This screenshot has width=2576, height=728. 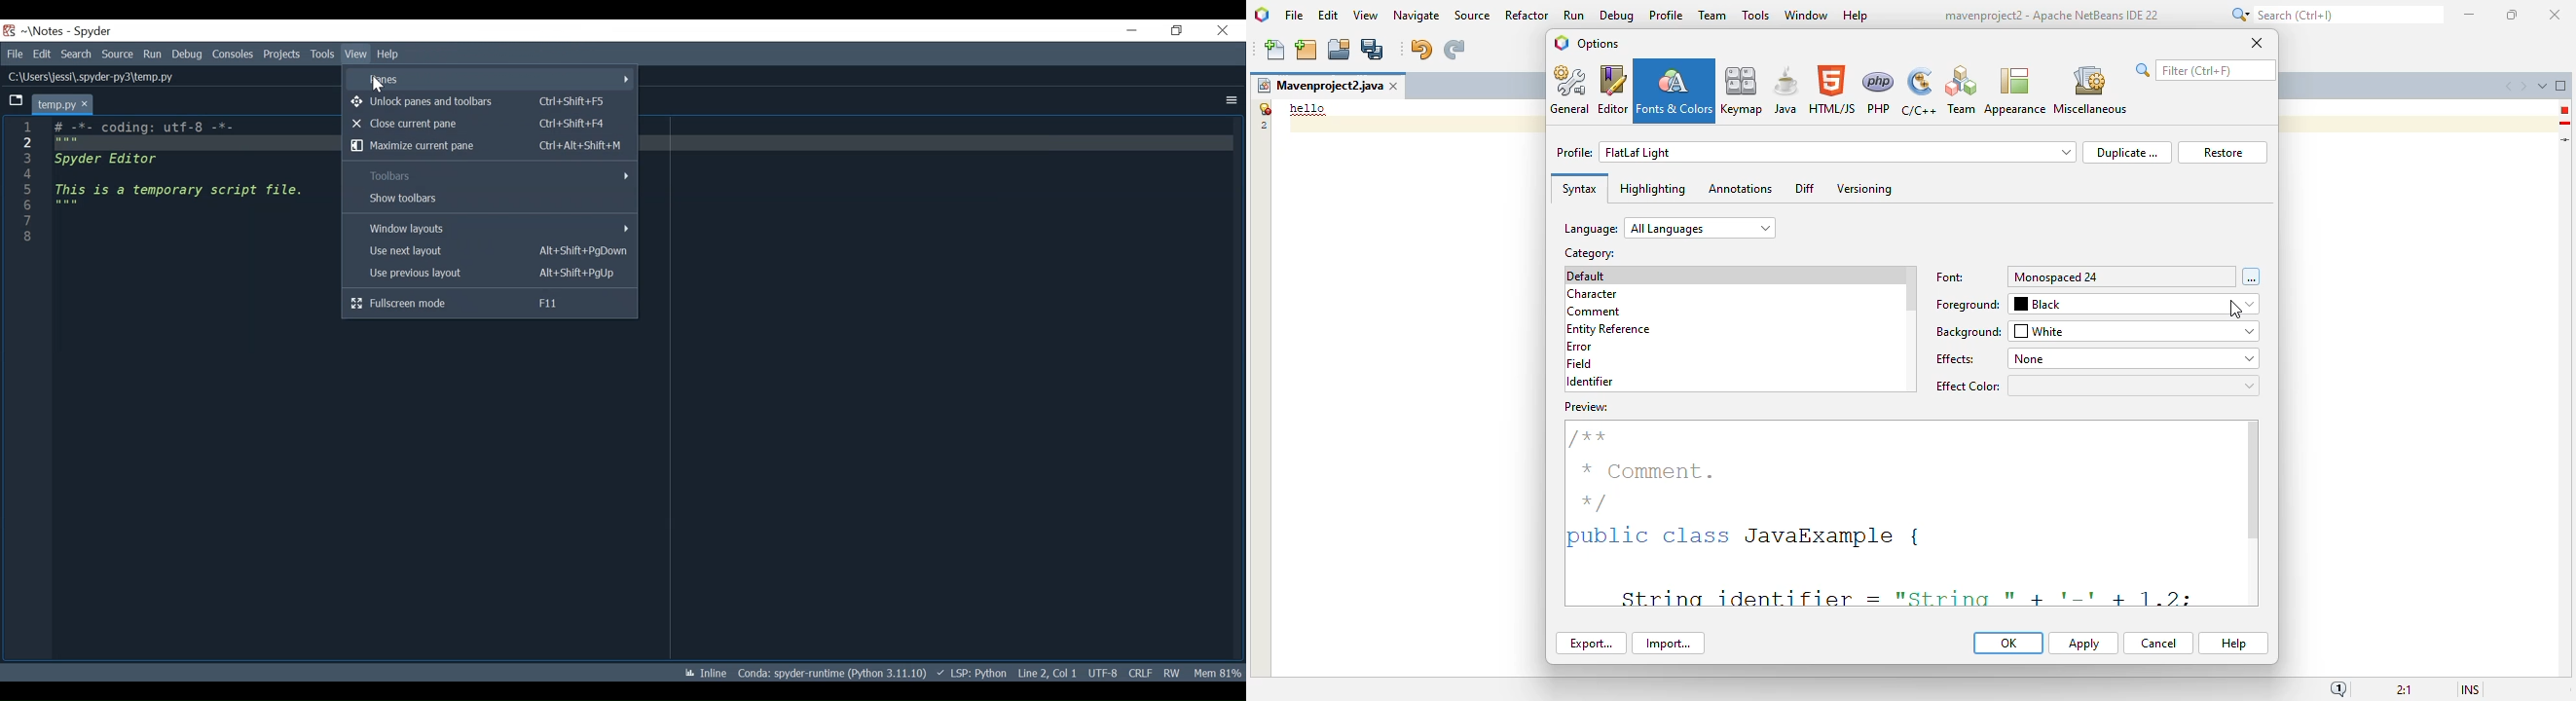 What do you see at coordinates (1395, 86) in the screenshot?
I see `close window` at bounding box center [1395, 86].